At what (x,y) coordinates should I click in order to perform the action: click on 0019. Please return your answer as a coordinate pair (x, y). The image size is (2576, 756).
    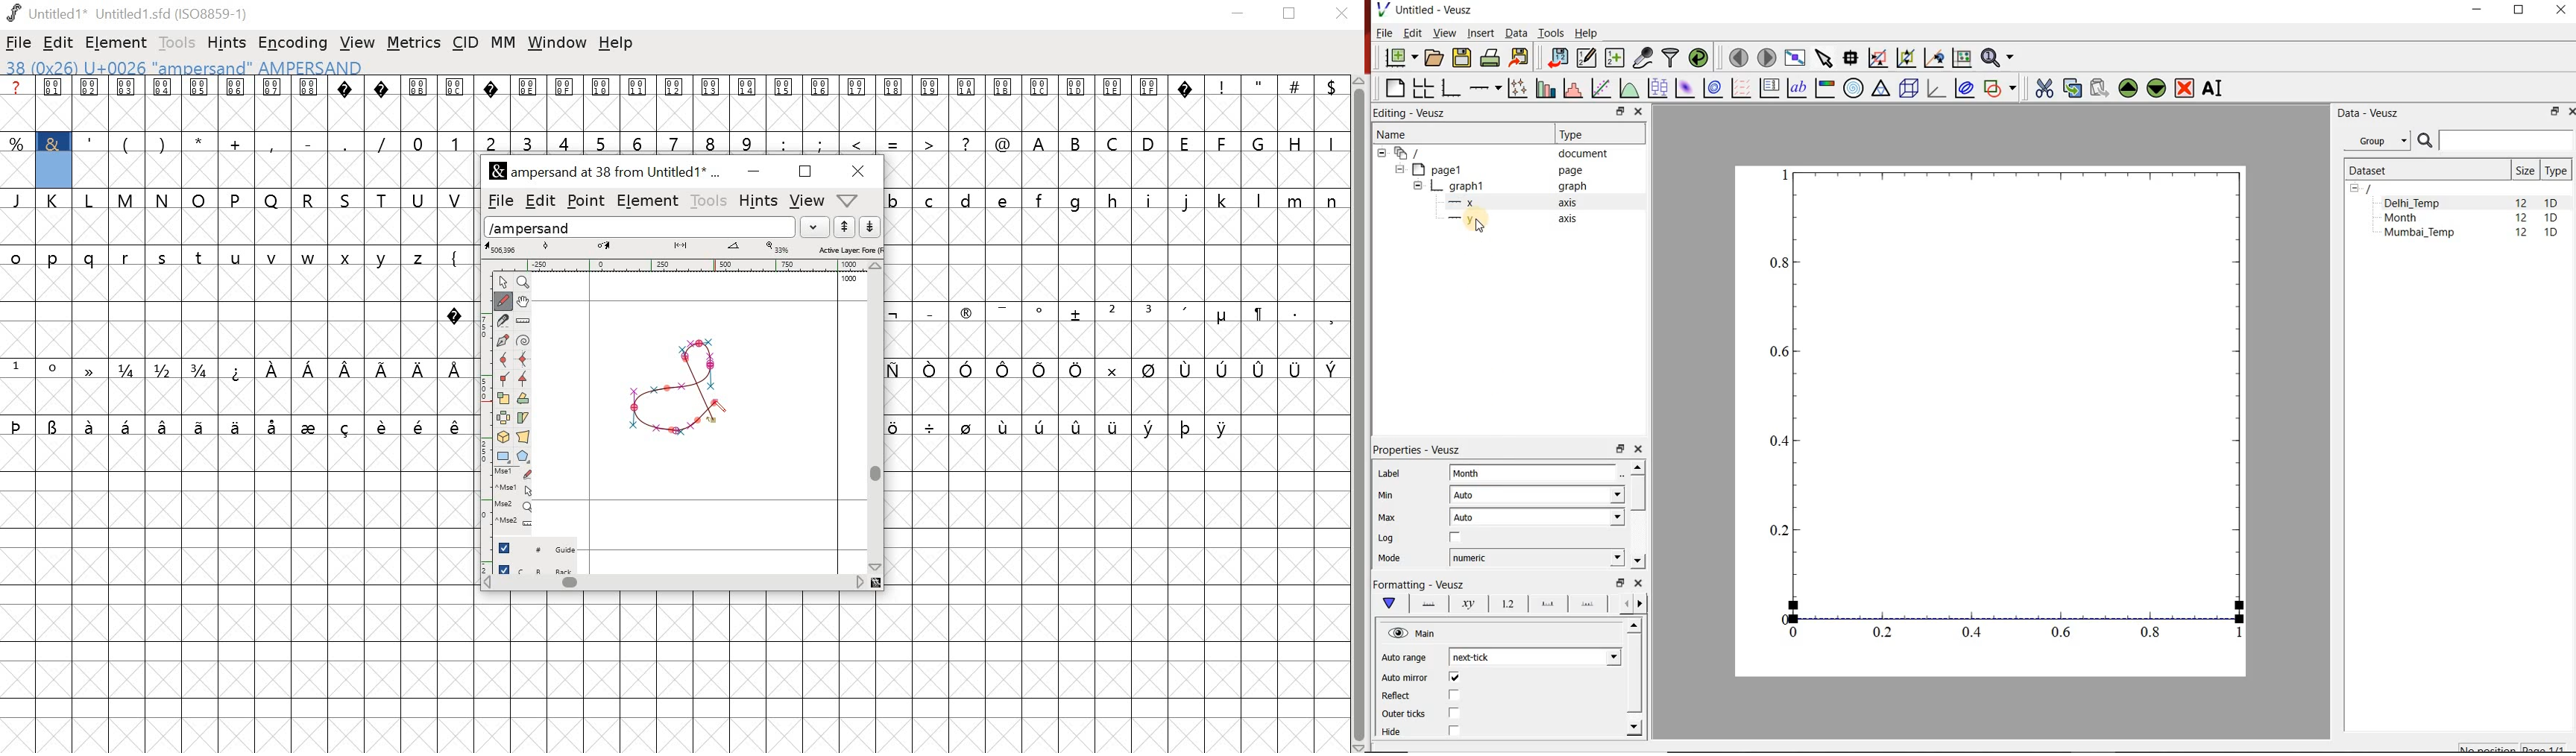
    Looking at the image, I should click on (930, 104).